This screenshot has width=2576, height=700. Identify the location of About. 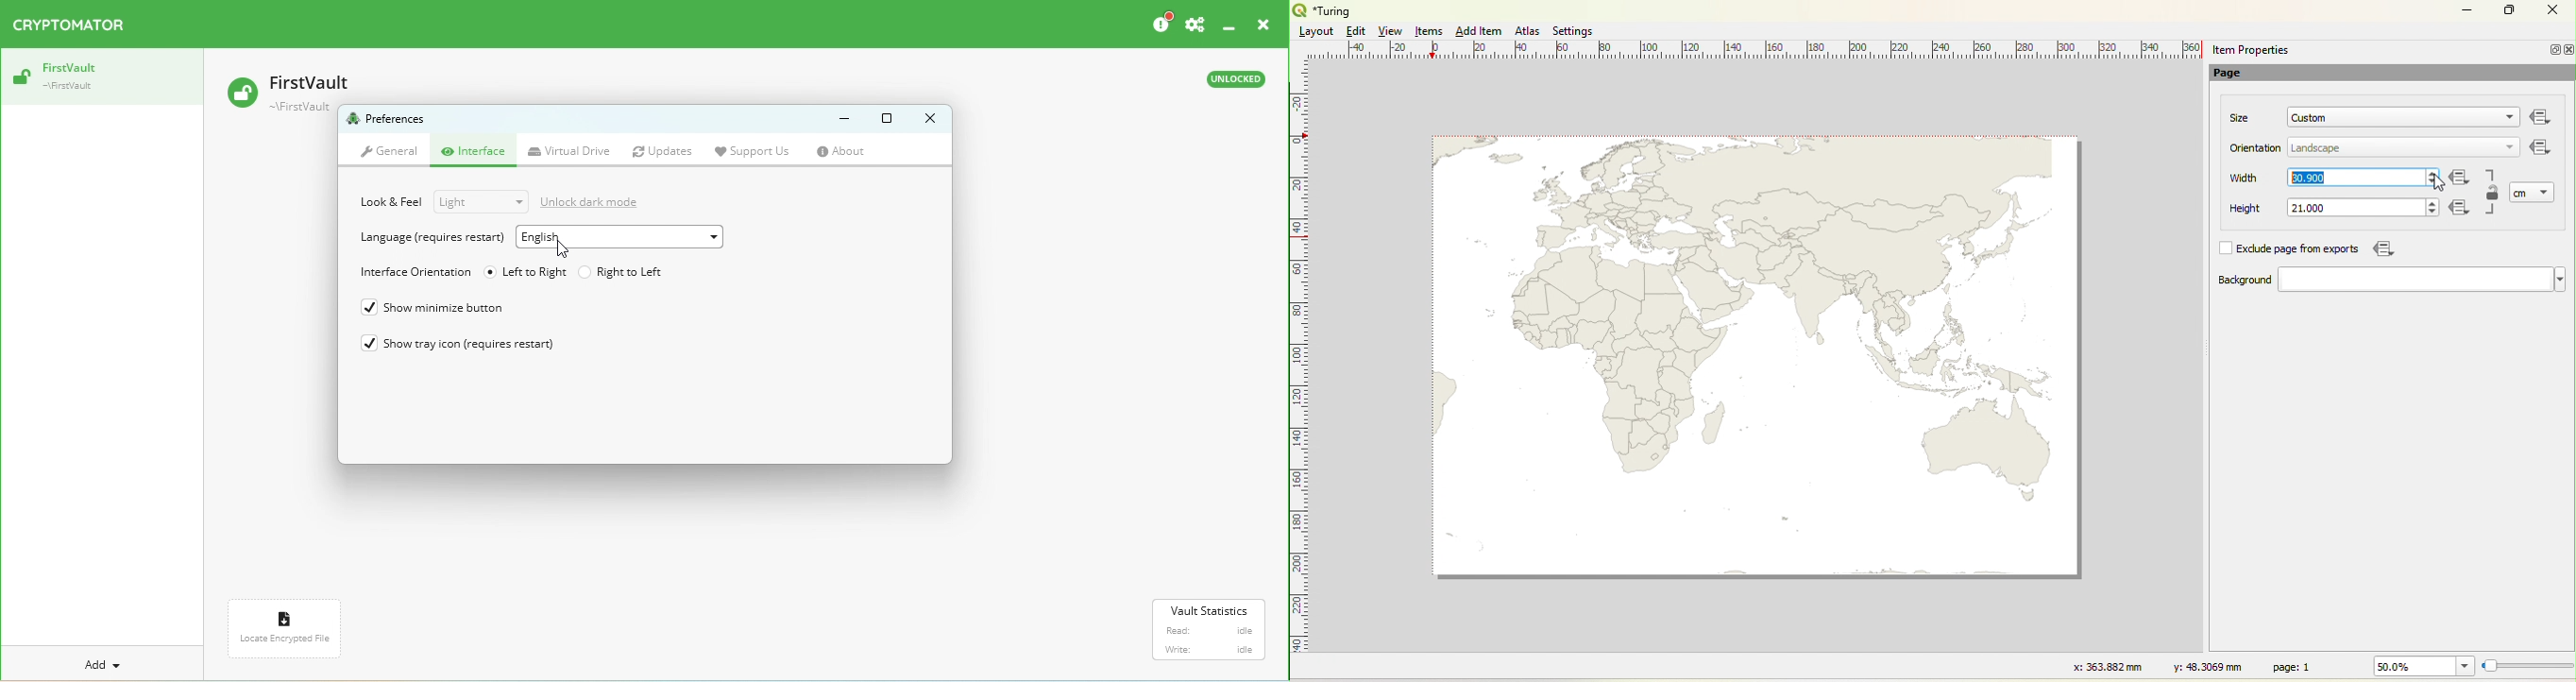
(849, 152).